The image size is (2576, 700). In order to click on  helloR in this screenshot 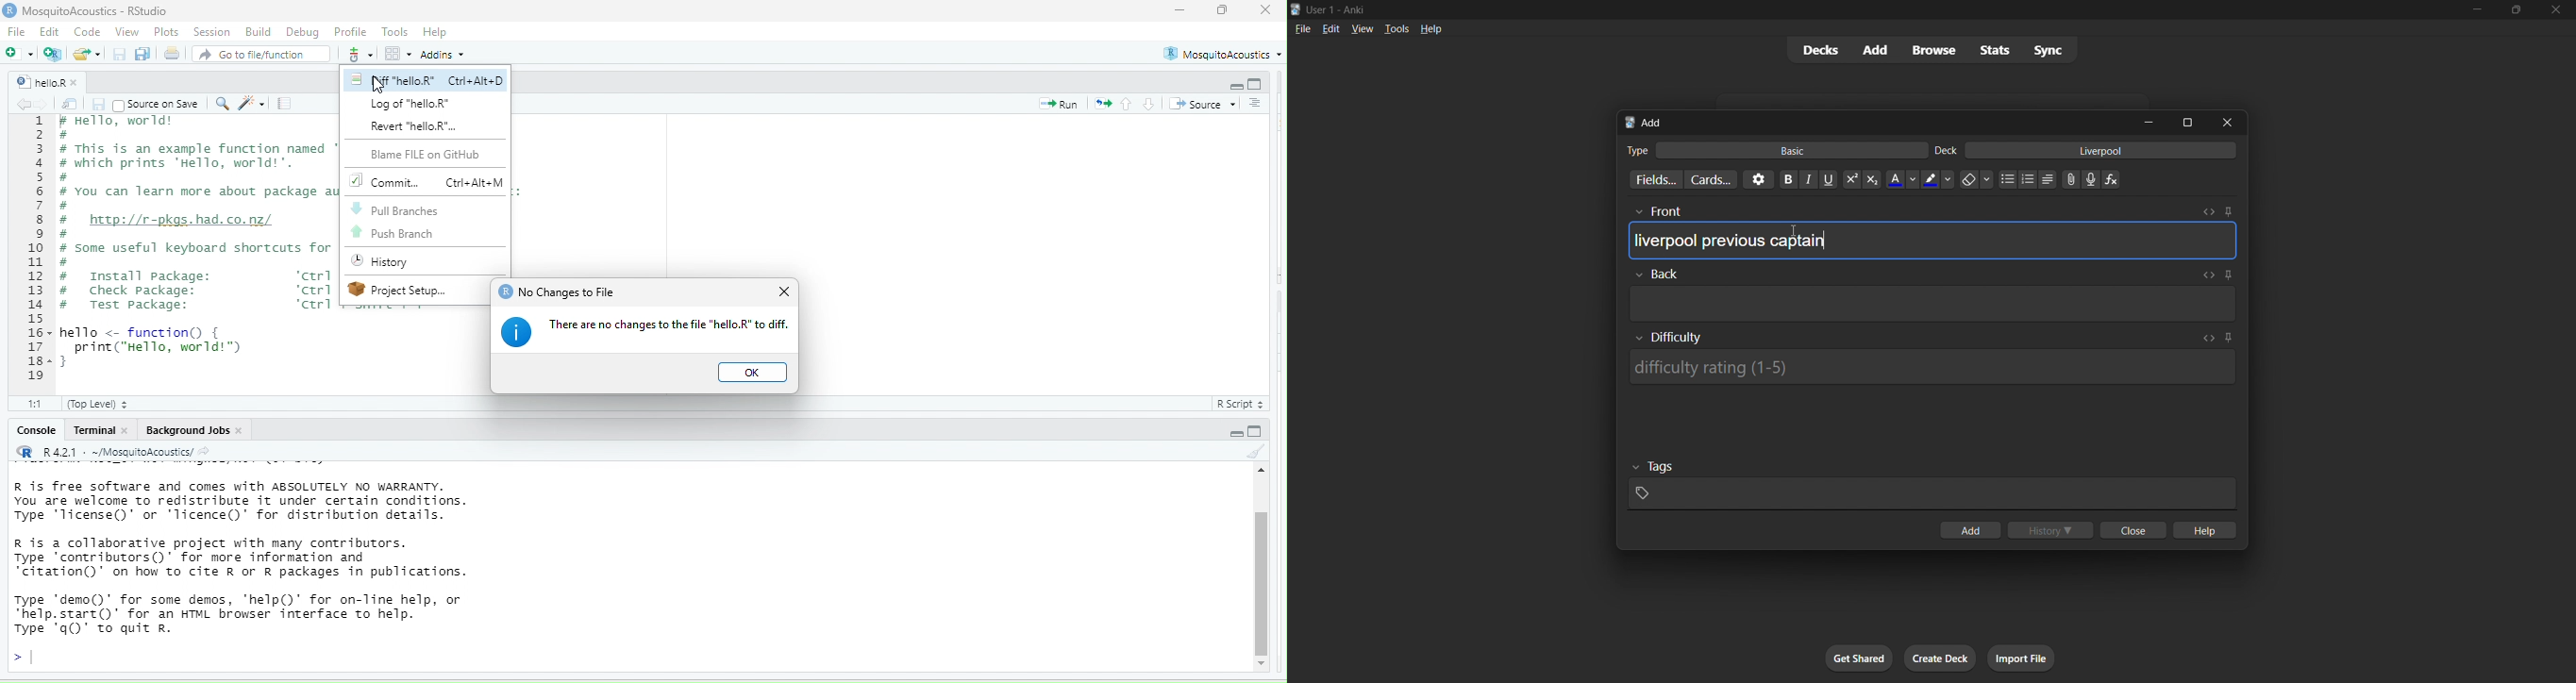, I will do `click(41, 81)`.